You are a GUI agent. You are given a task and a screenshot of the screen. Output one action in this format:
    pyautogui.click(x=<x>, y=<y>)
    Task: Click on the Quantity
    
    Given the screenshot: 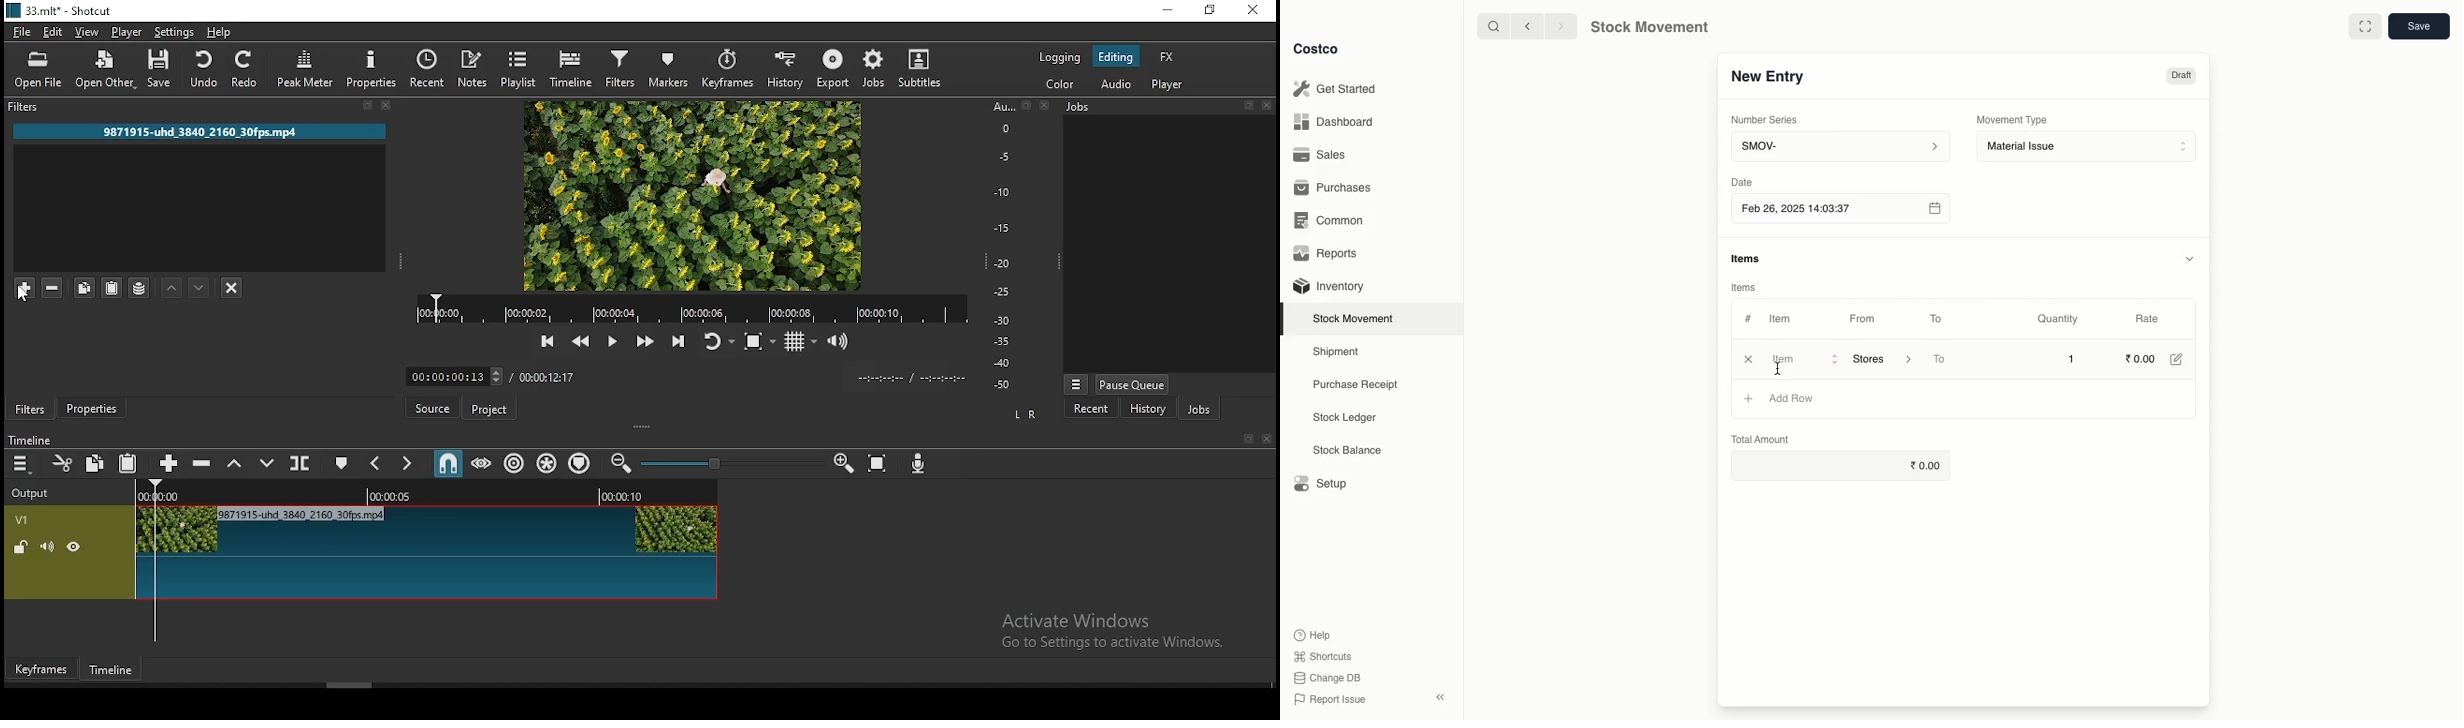 What is the action you would take?
    pyautogui.click(x=2061, y=320)
    